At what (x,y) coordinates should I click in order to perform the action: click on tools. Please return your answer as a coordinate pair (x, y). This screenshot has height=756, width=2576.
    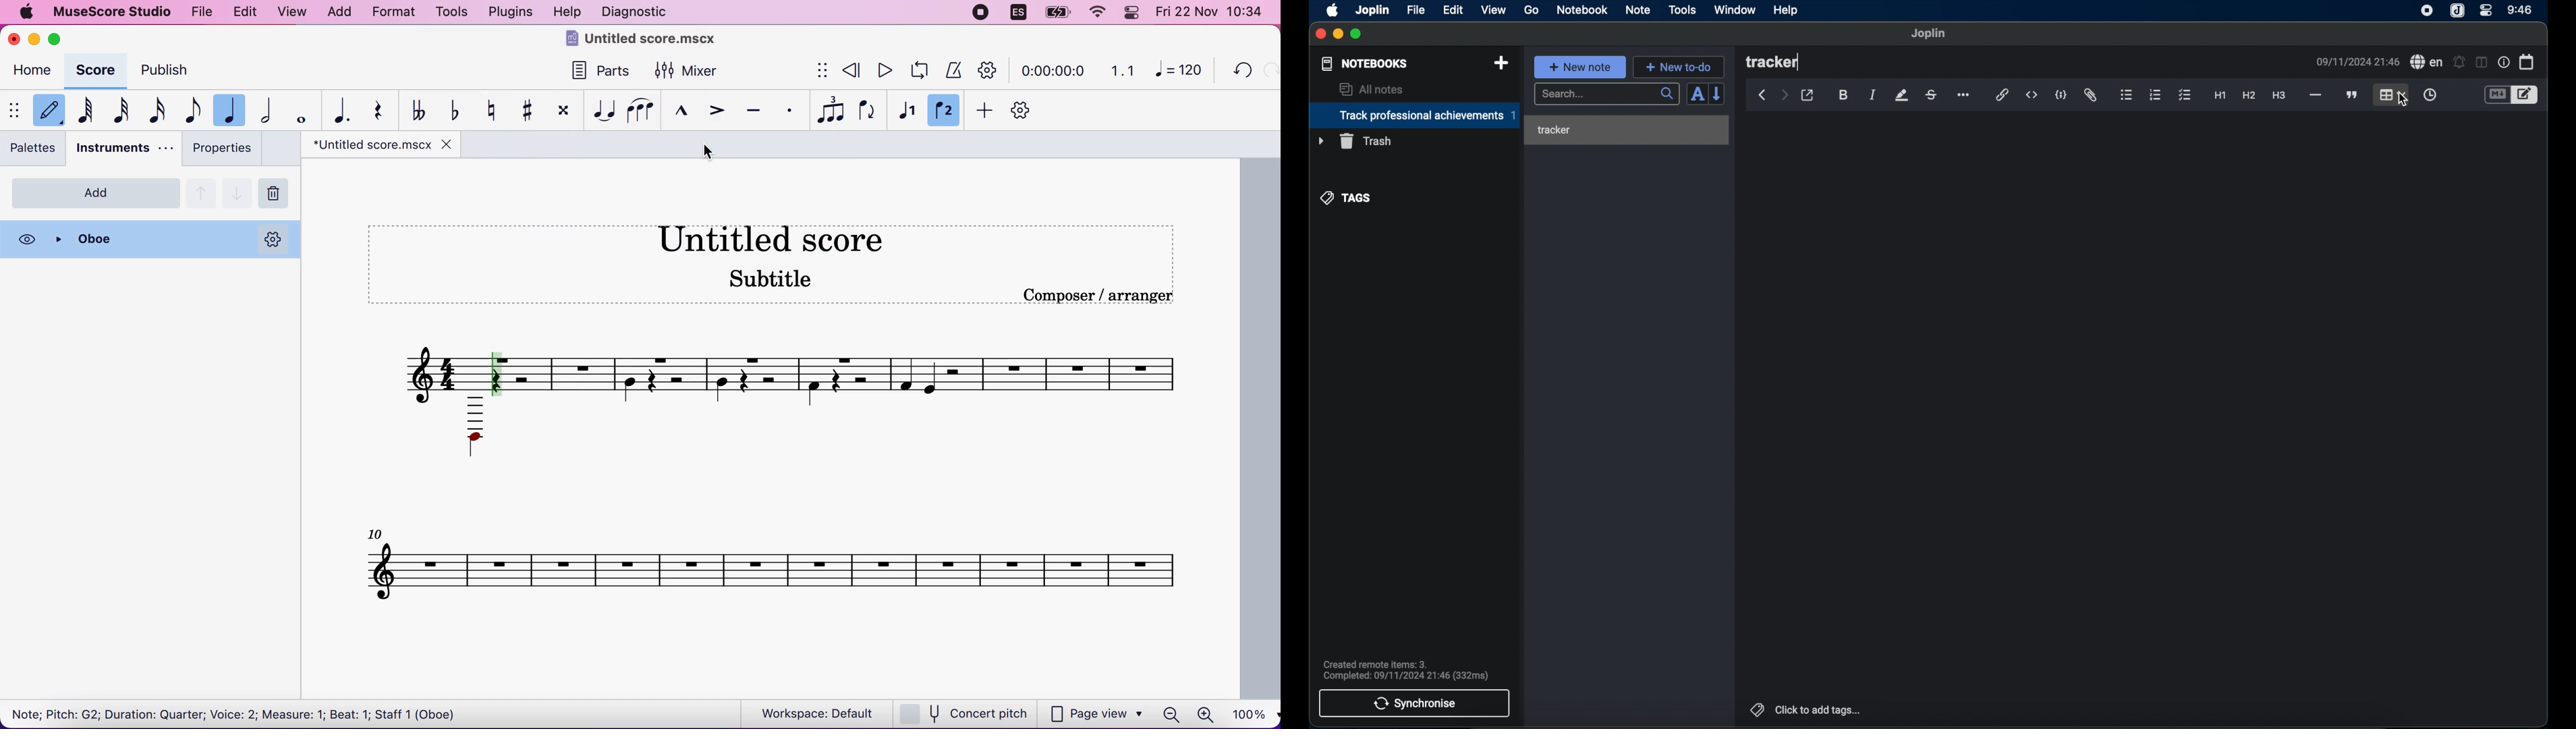
    Looking at the image, I should click on (1683, 10).